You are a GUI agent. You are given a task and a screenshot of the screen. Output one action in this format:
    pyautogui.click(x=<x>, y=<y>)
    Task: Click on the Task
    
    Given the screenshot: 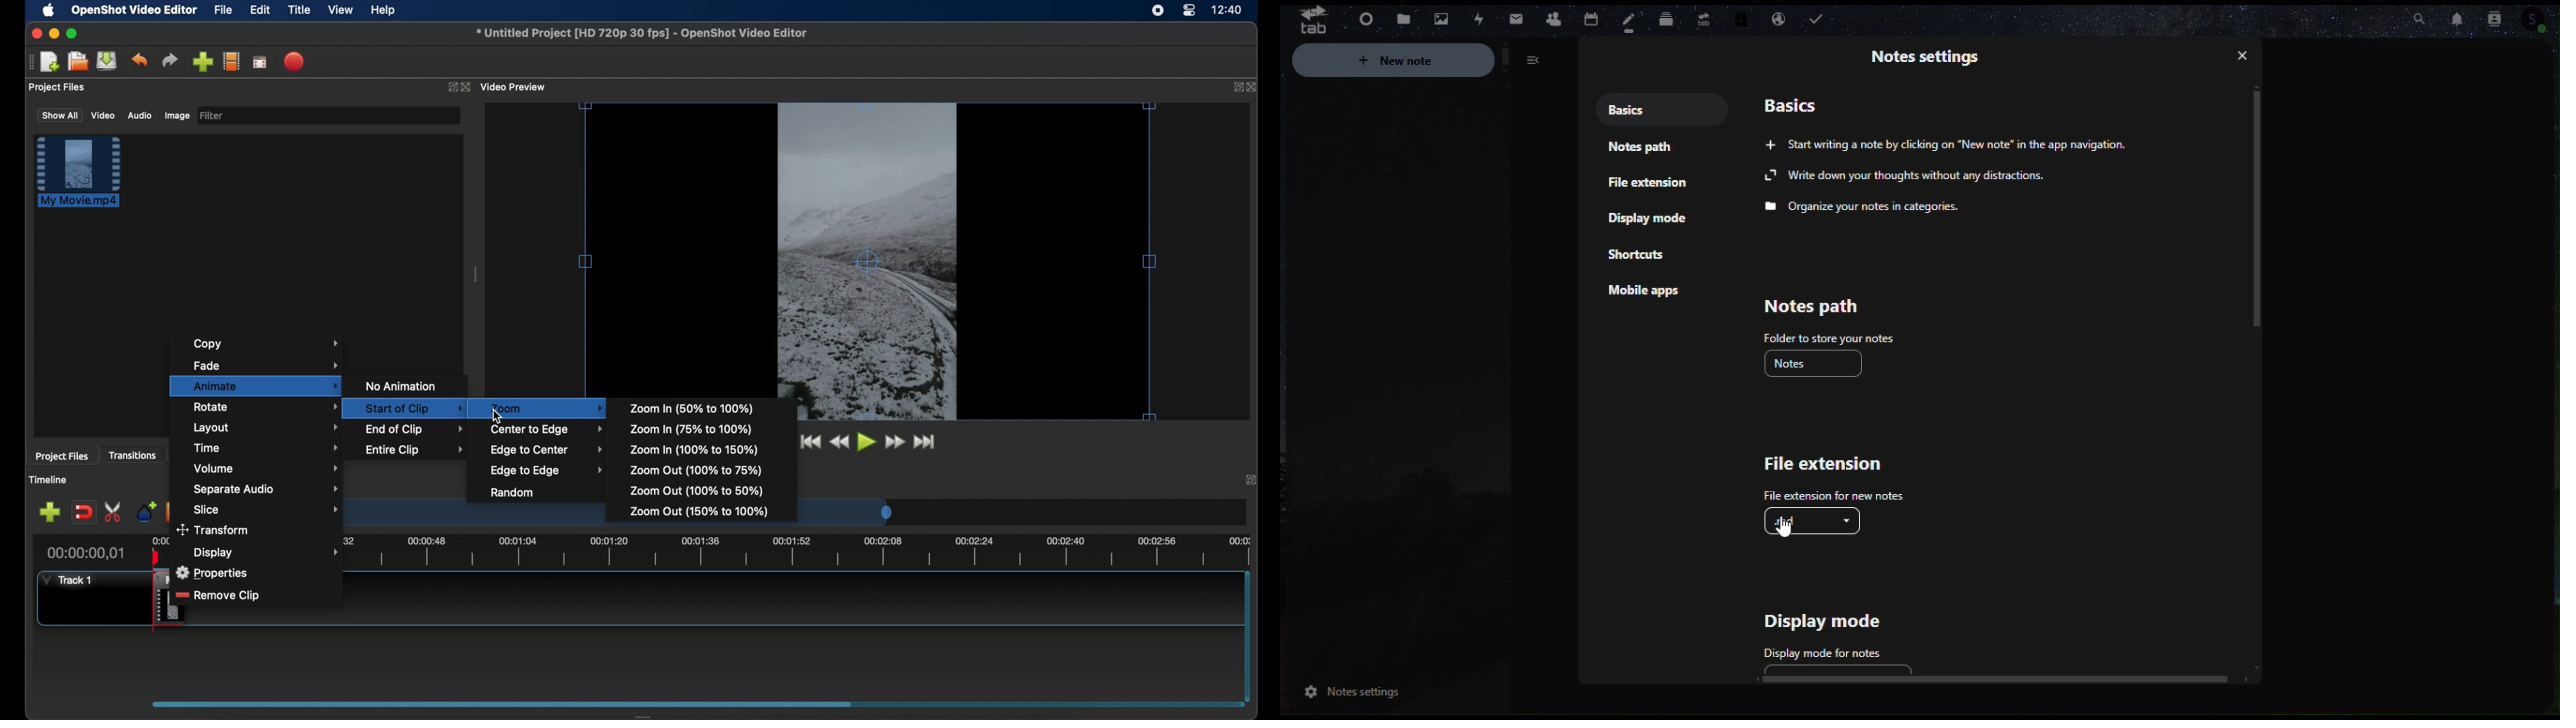 What is the action you would take?
    pyautogui.click(x=1820, y=20)
    